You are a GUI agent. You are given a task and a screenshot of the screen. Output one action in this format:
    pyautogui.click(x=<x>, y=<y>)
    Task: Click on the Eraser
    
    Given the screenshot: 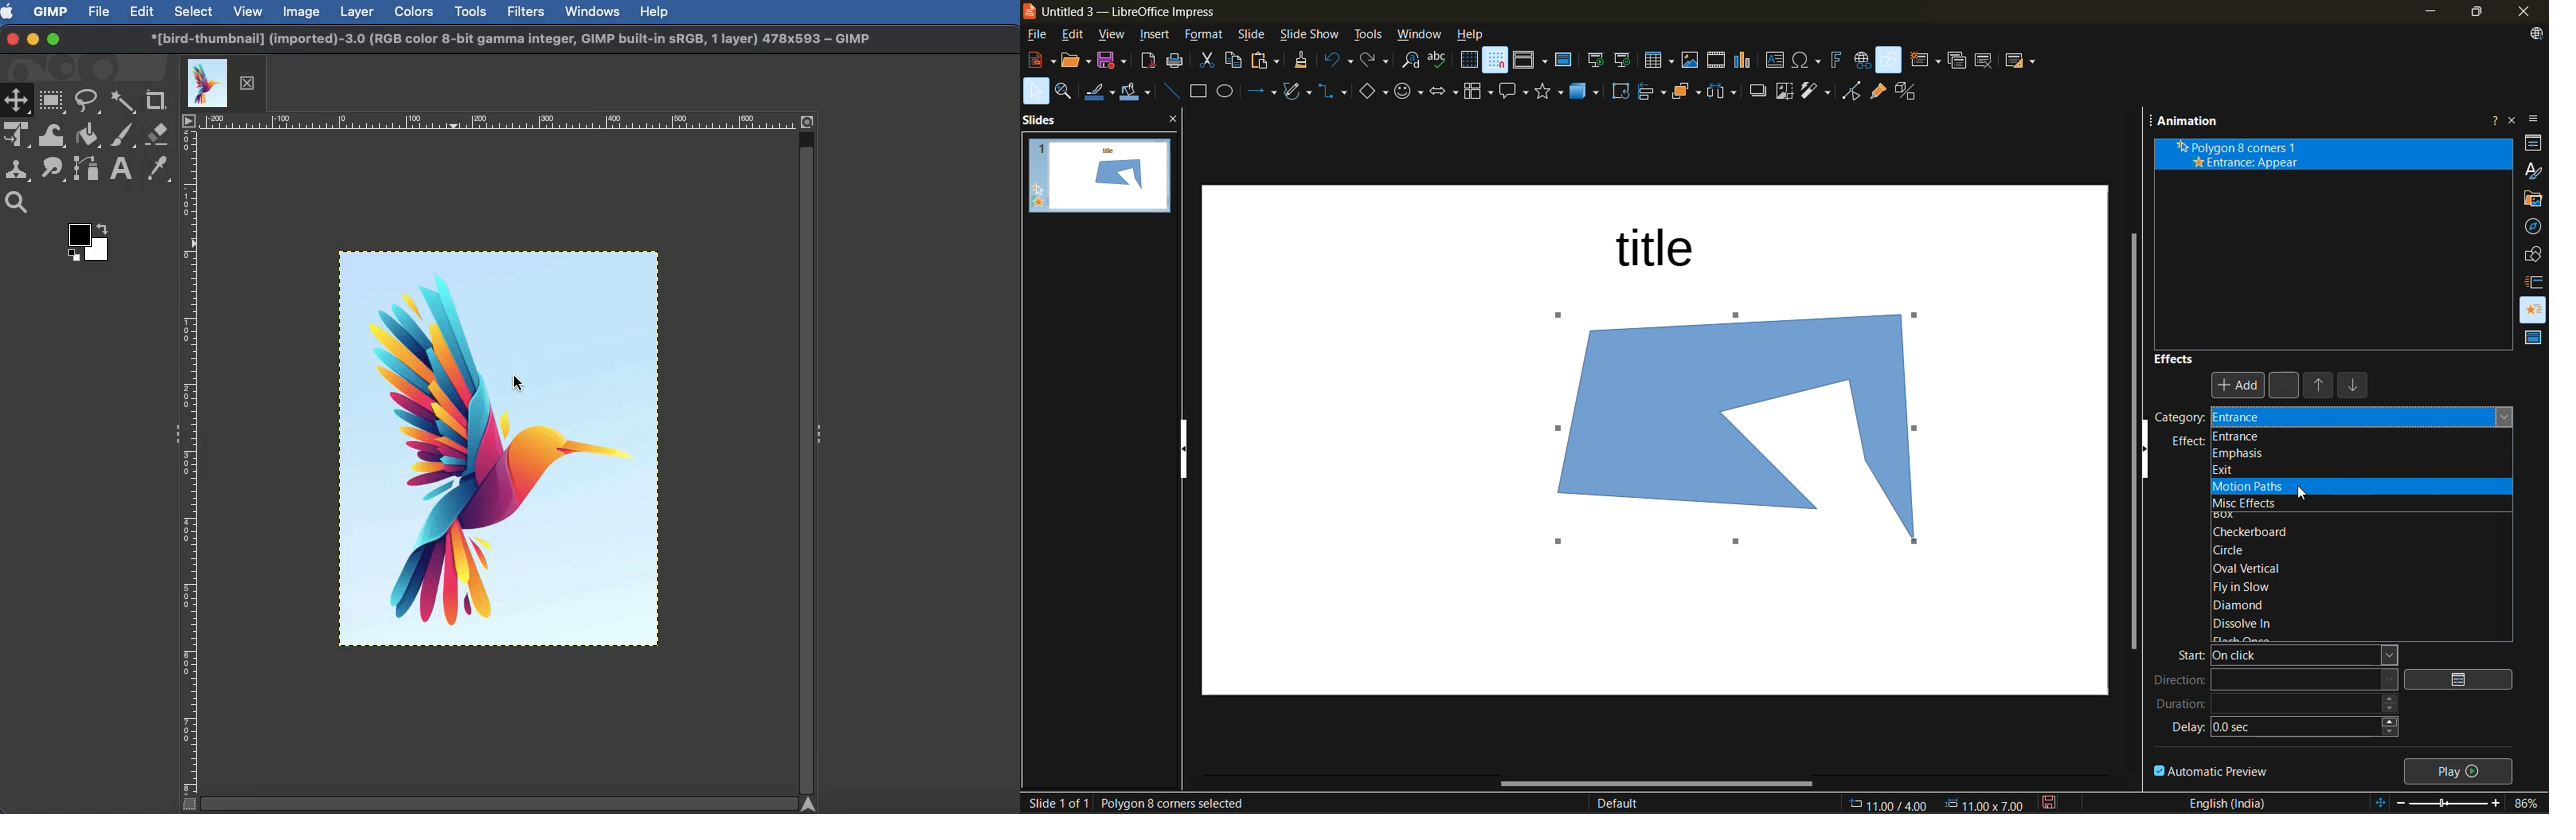 What is the action you would take?
    pyautogui.click(x=158, y=134)
    